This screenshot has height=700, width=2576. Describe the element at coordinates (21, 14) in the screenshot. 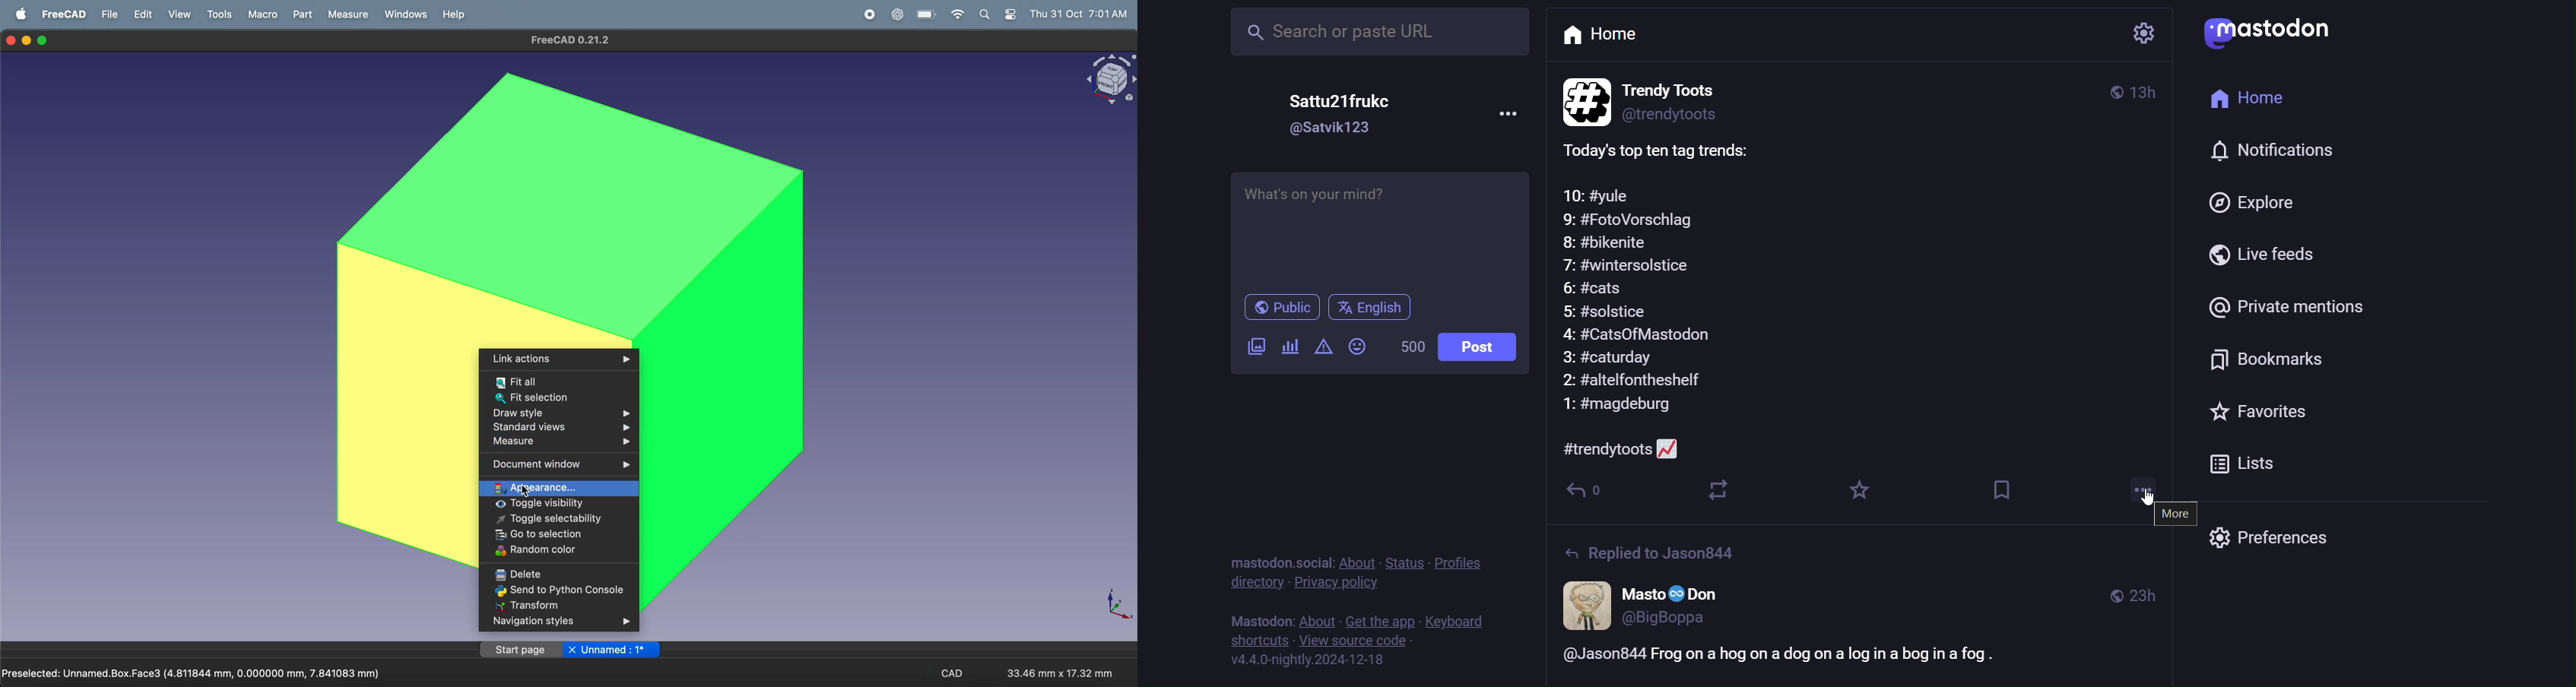

I see `apple menu` at that location.